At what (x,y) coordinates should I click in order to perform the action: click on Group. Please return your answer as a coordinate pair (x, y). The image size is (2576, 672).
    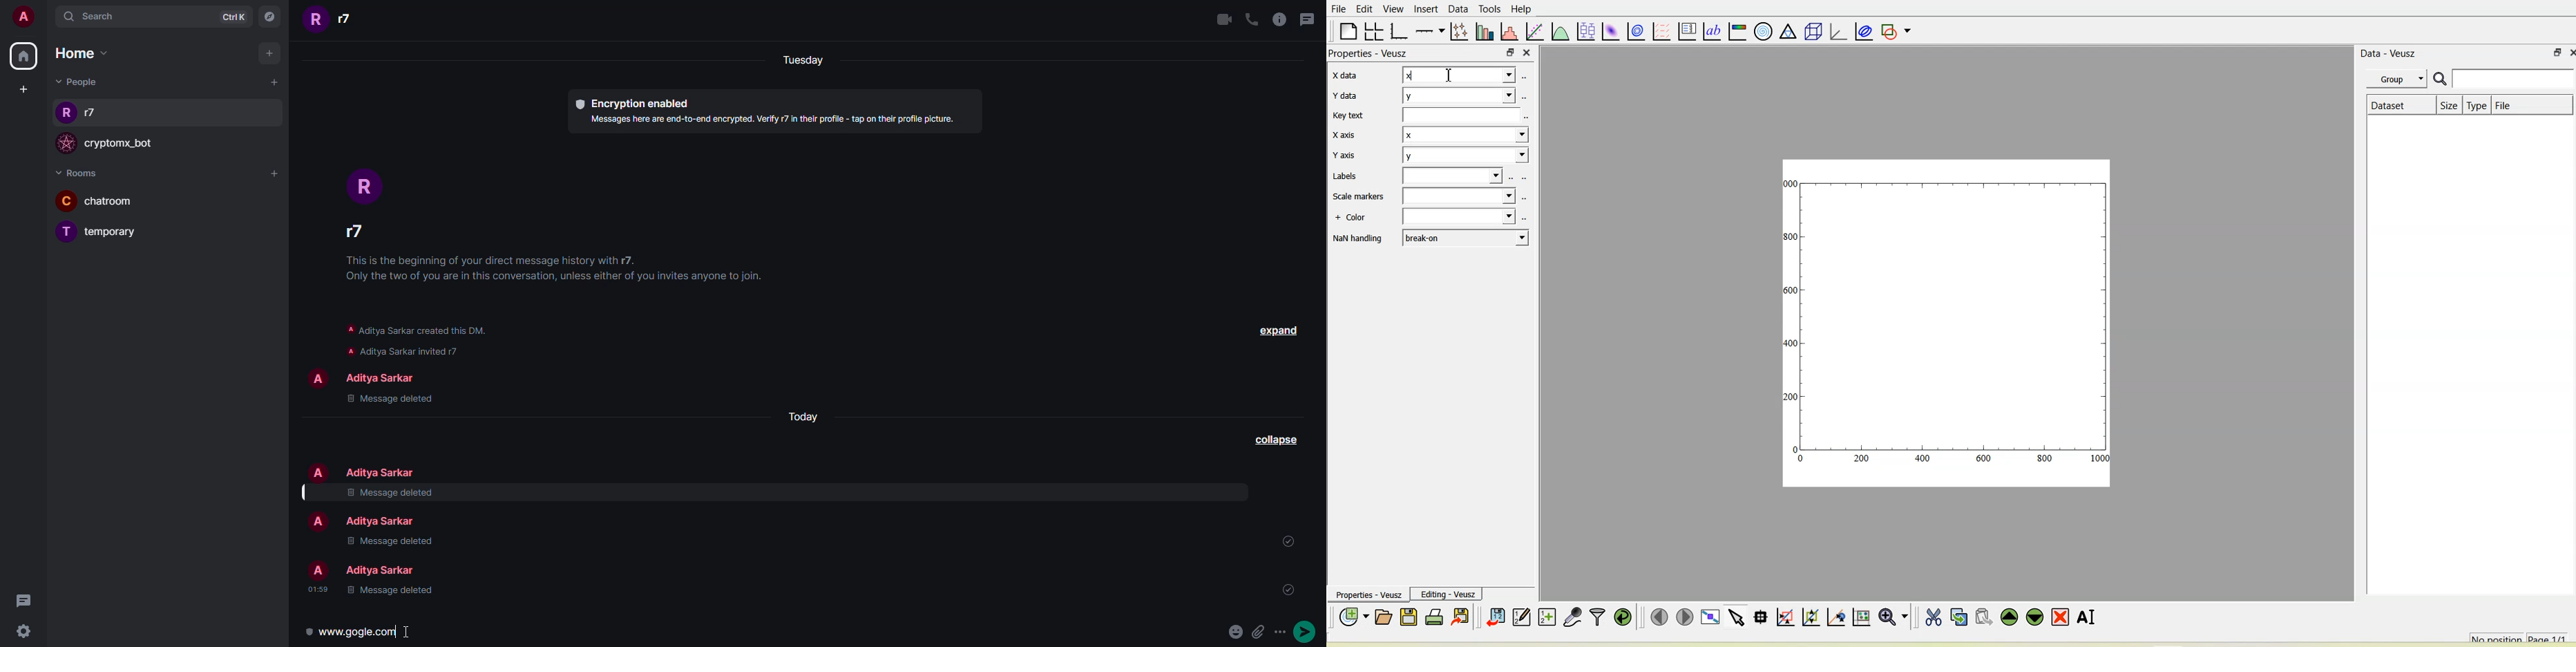
    Looking at the image, I should click on (2399, 78).